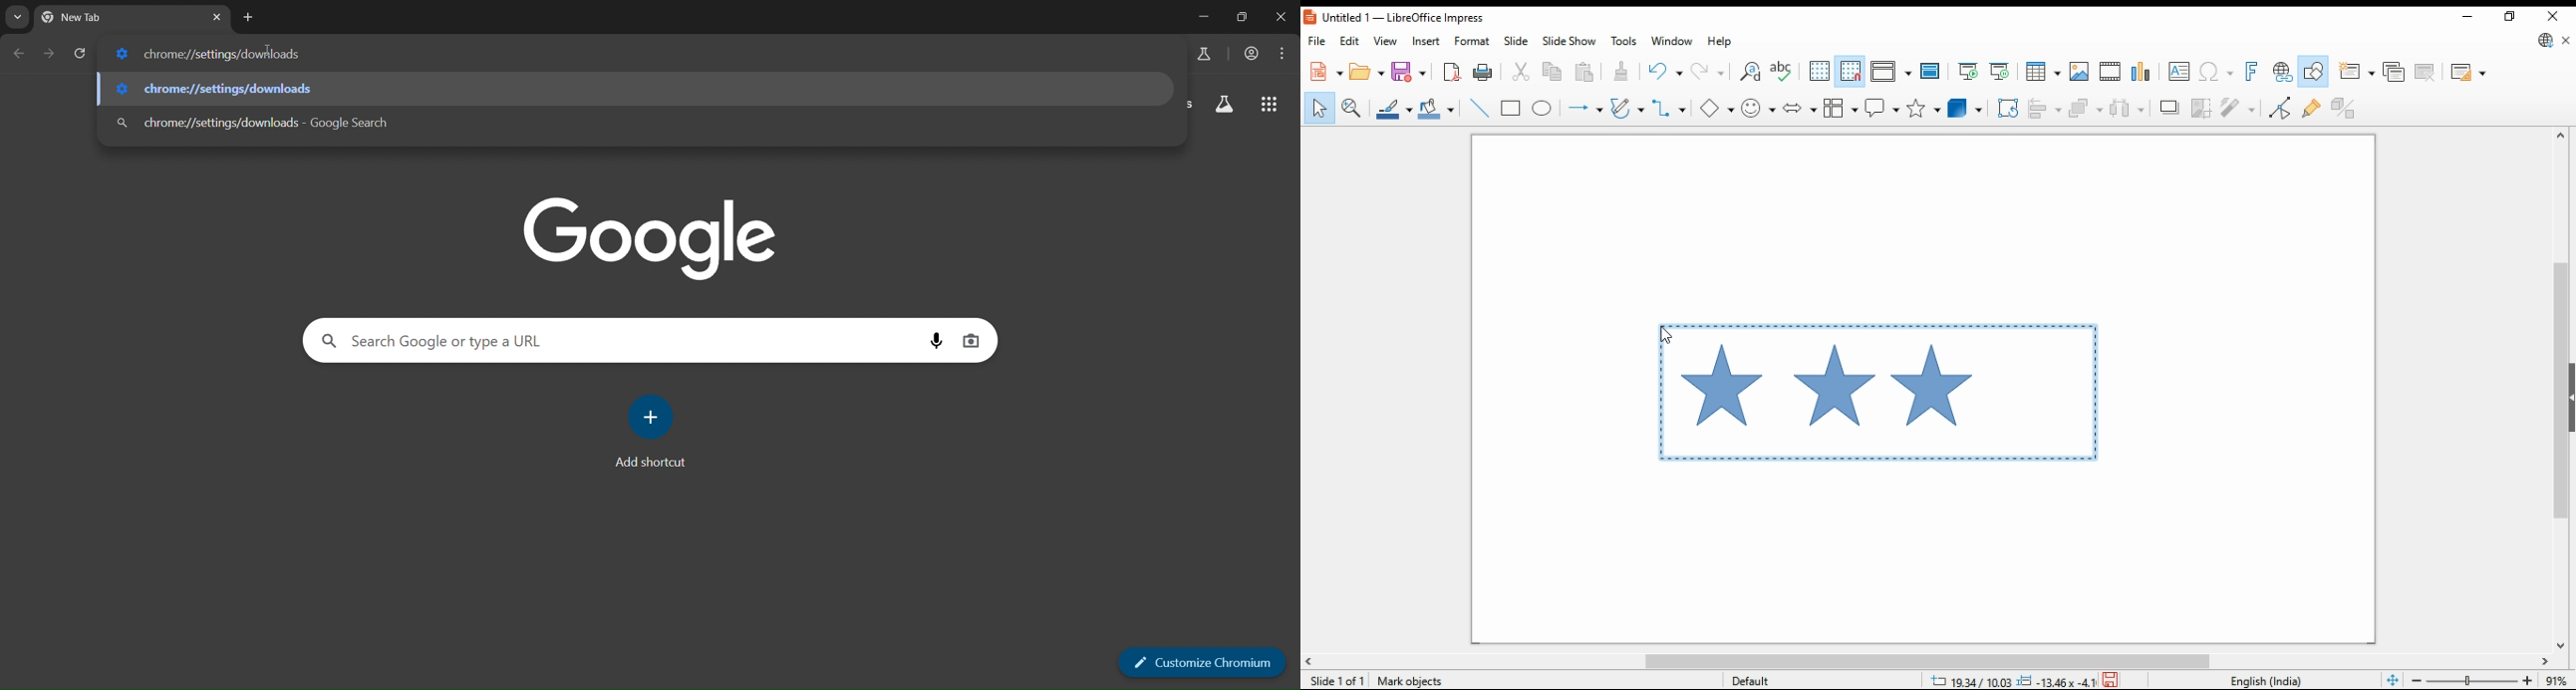 The height and width of the screenshot is (700, 2576). Describe the element at coordinates (1672, 43) in the screenshot. I see `window` at that location.